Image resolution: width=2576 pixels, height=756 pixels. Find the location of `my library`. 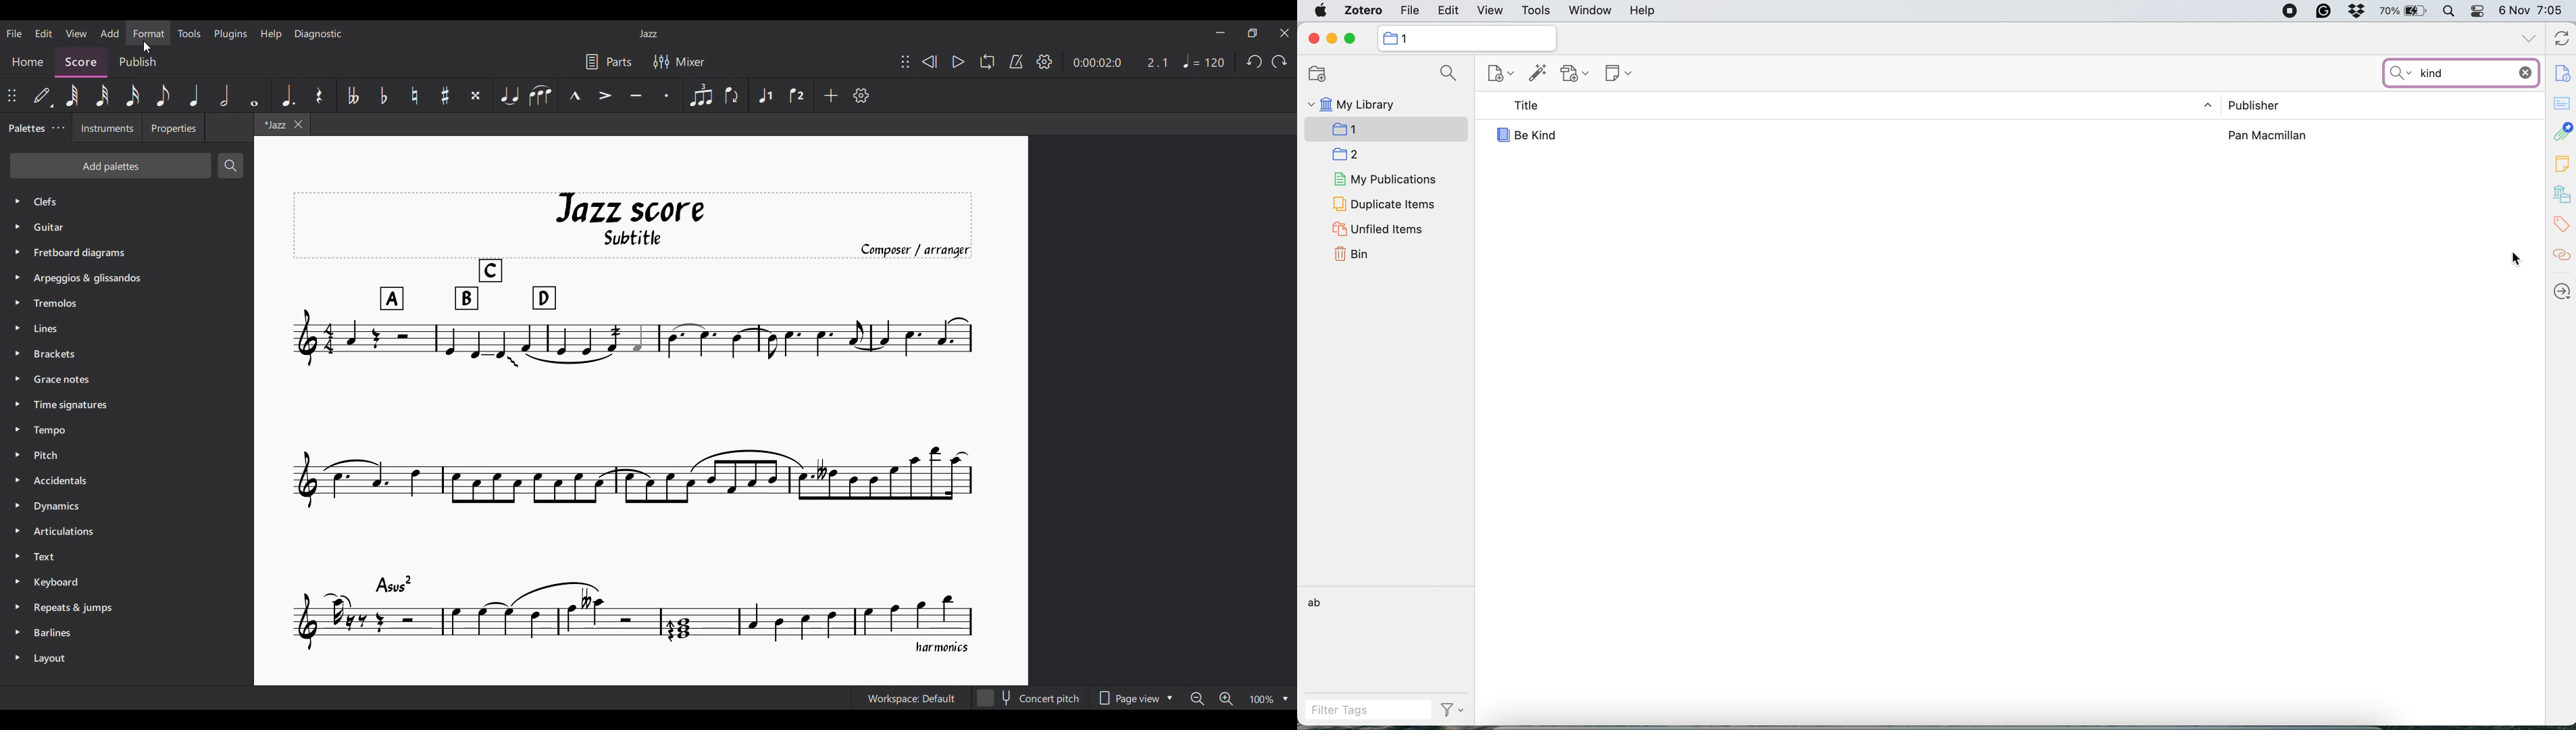

my library is located at coordinates (1353, 103).